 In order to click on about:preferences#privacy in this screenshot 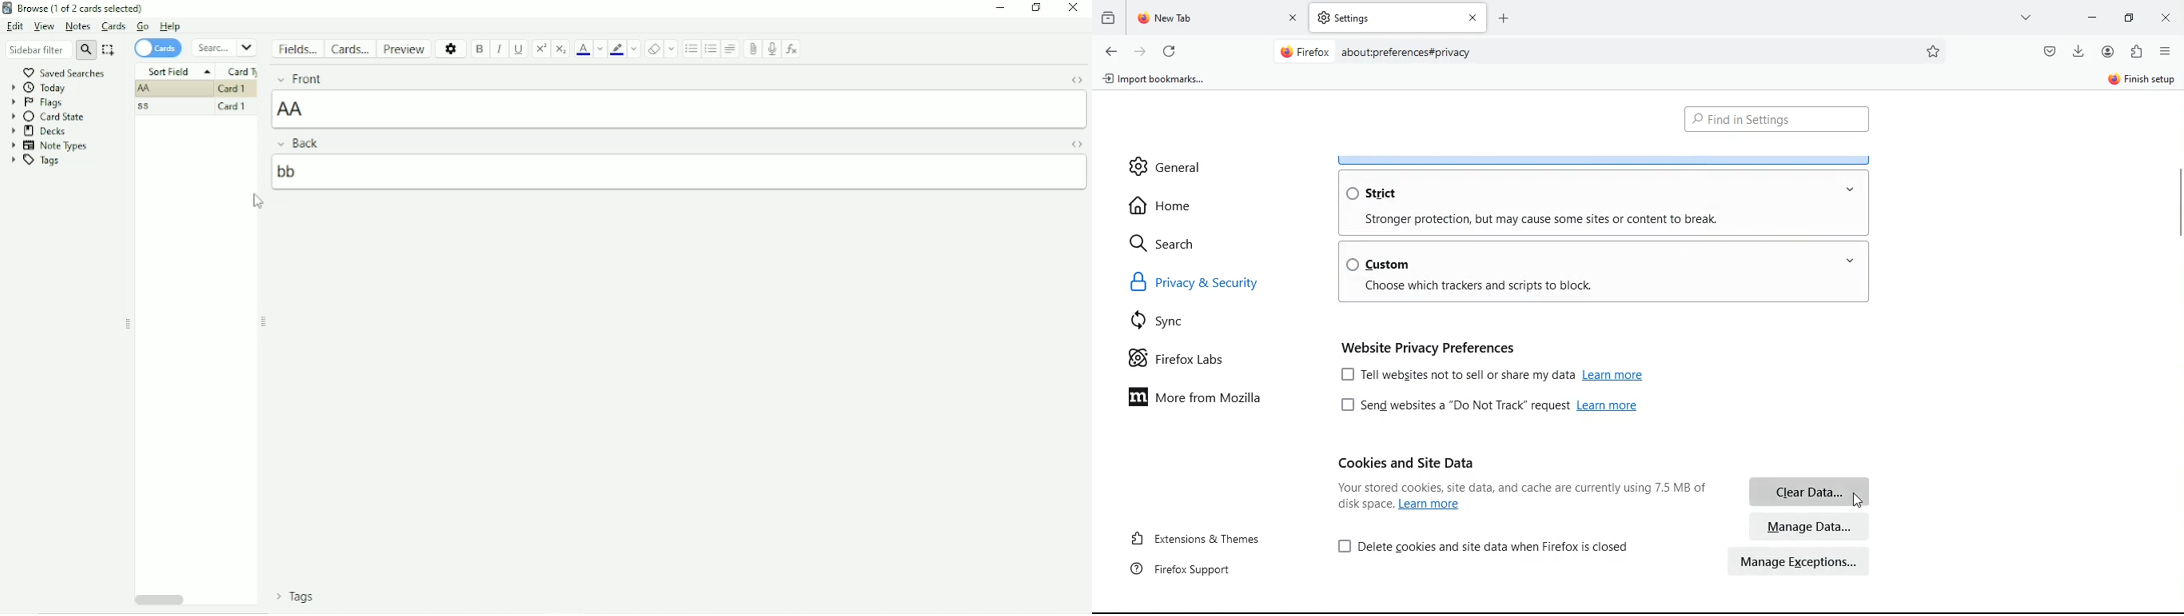, I will do `click(1407, 53)`.